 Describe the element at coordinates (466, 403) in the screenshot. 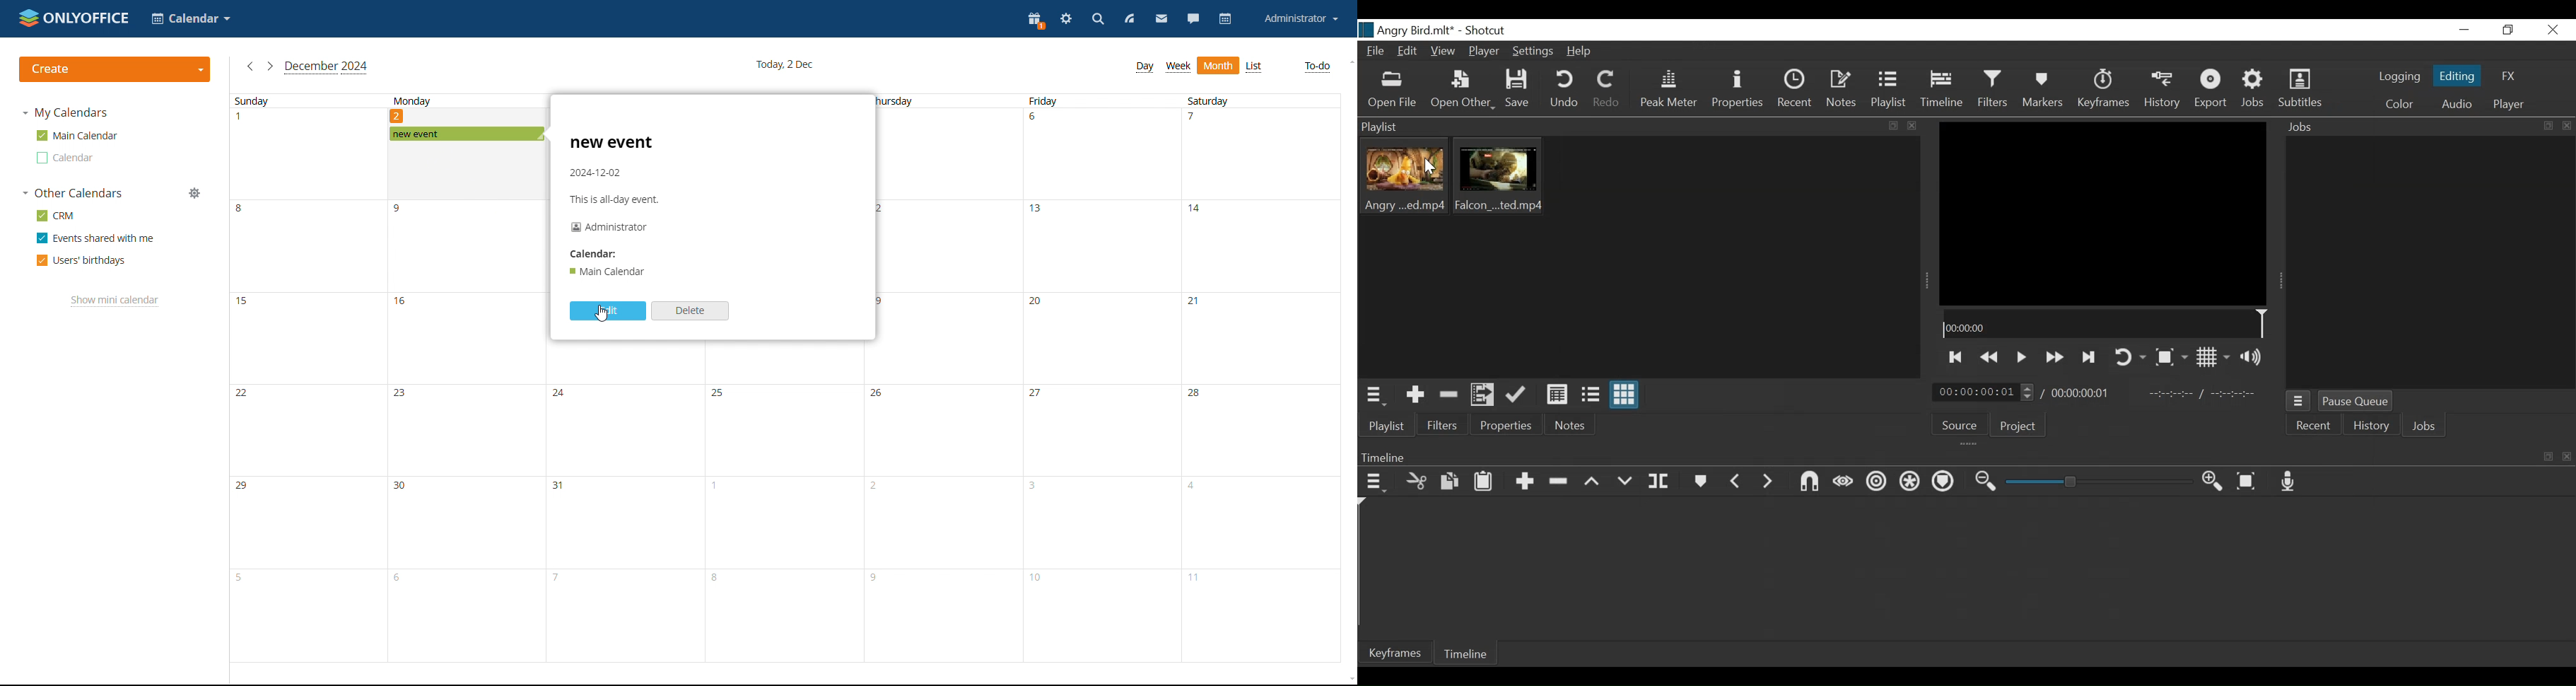

I see `monday` at that location.